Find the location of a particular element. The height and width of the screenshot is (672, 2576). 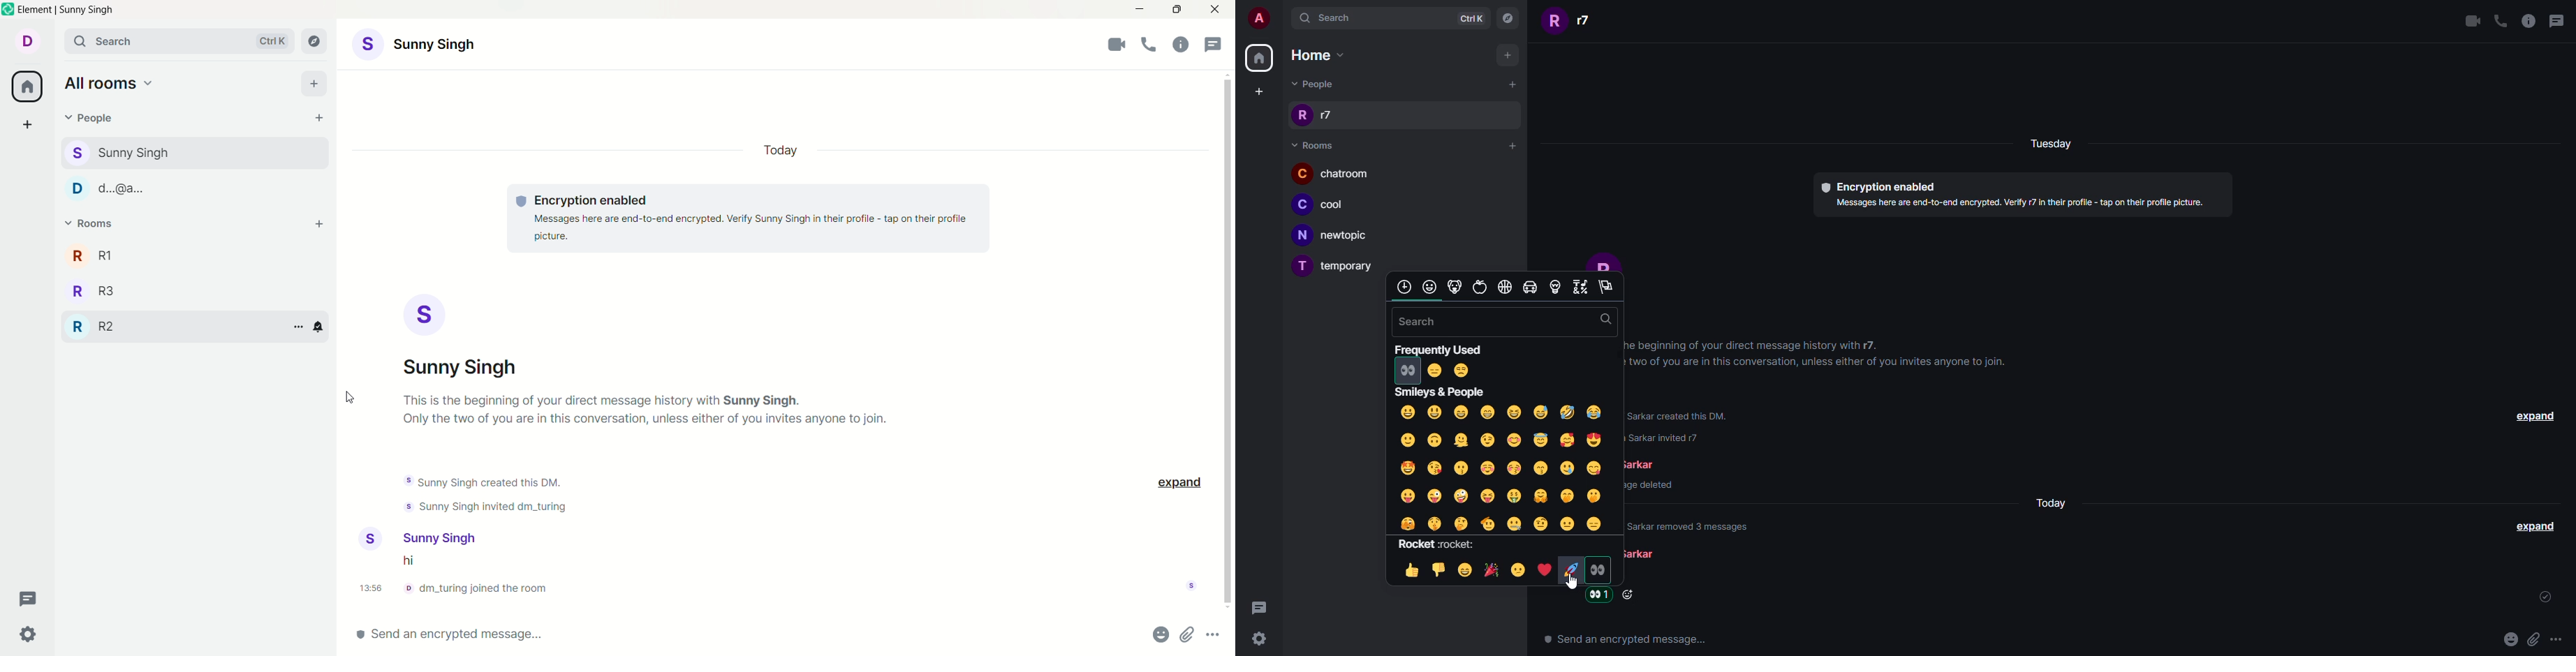

today is located at coordinates (786, 152).